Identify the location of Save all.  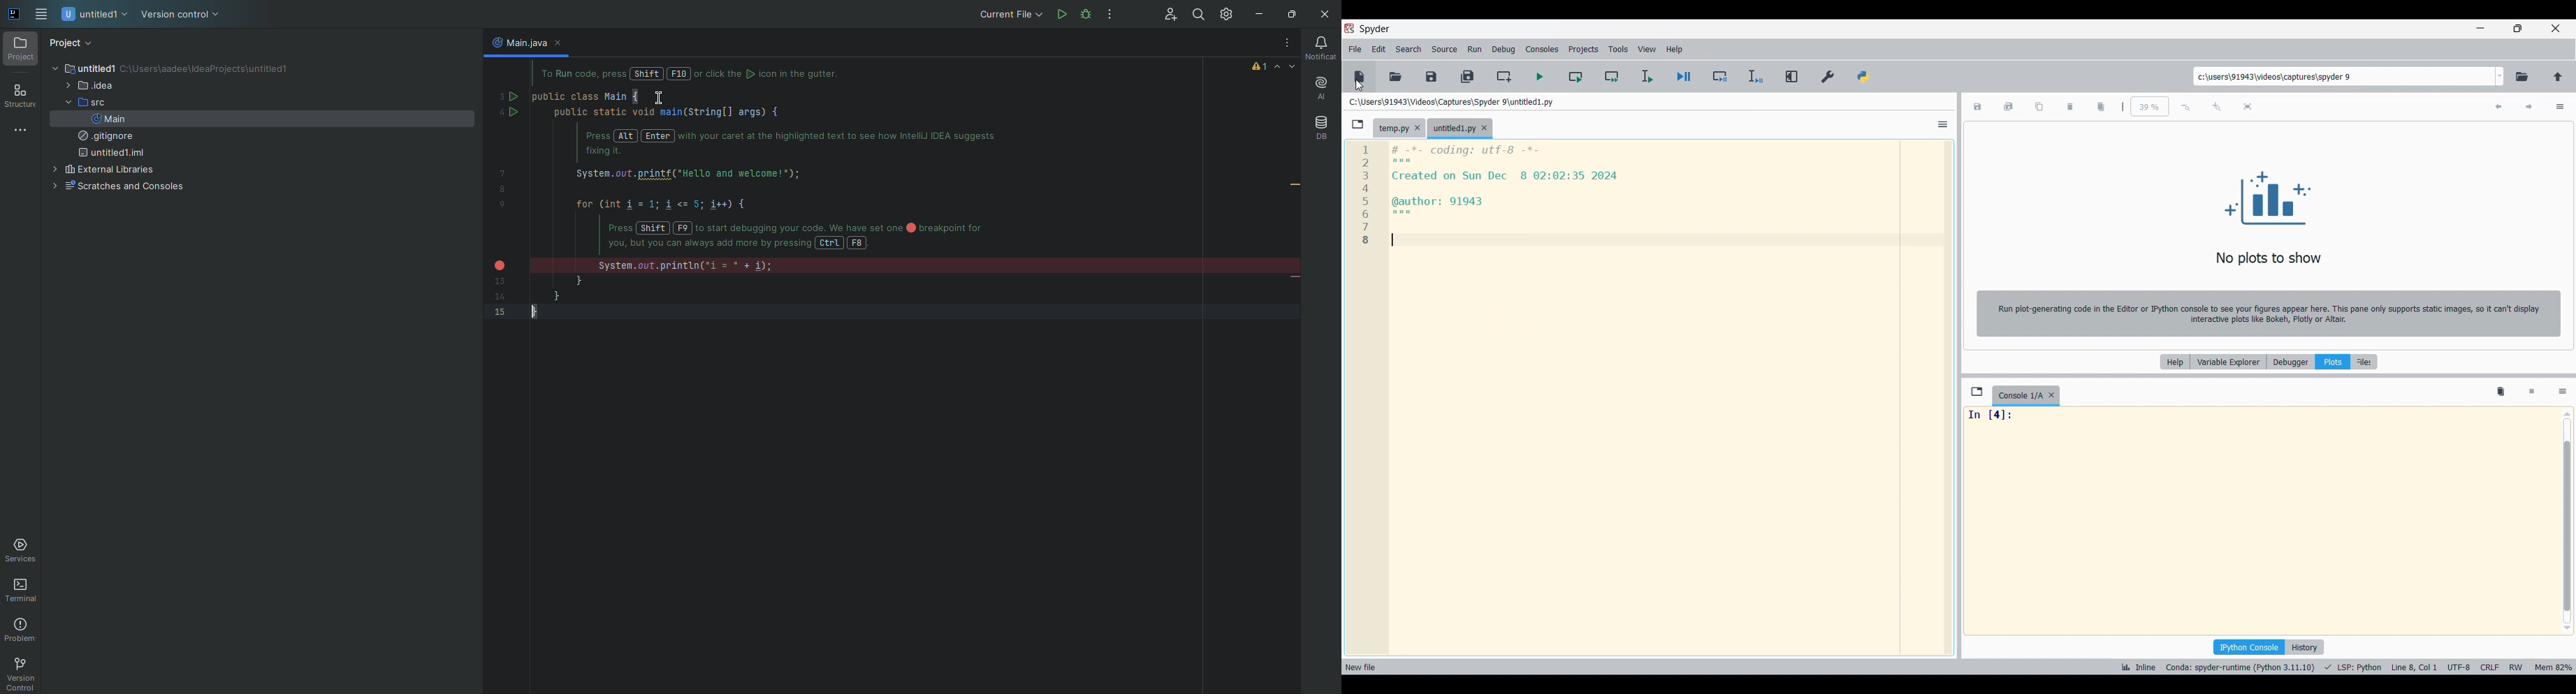
(1468, 77).